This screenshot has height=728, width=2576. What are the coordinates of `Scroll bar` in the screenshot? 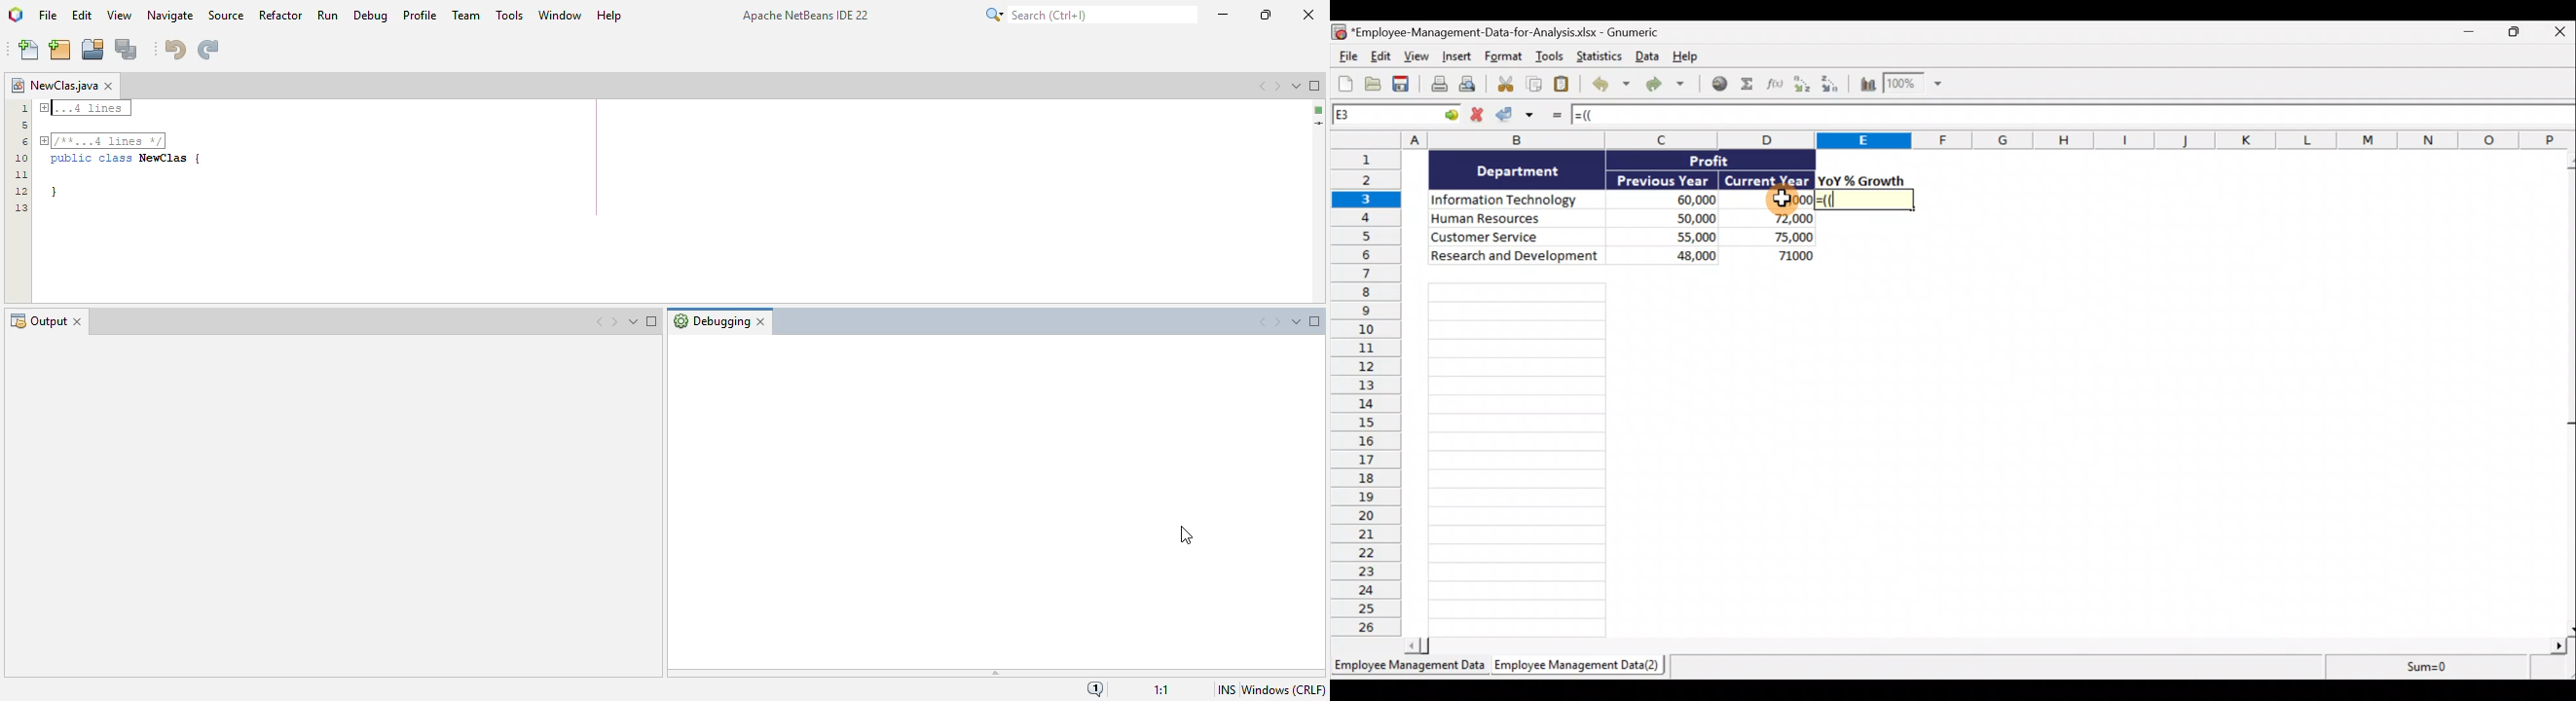 It's located at (1985, 648).